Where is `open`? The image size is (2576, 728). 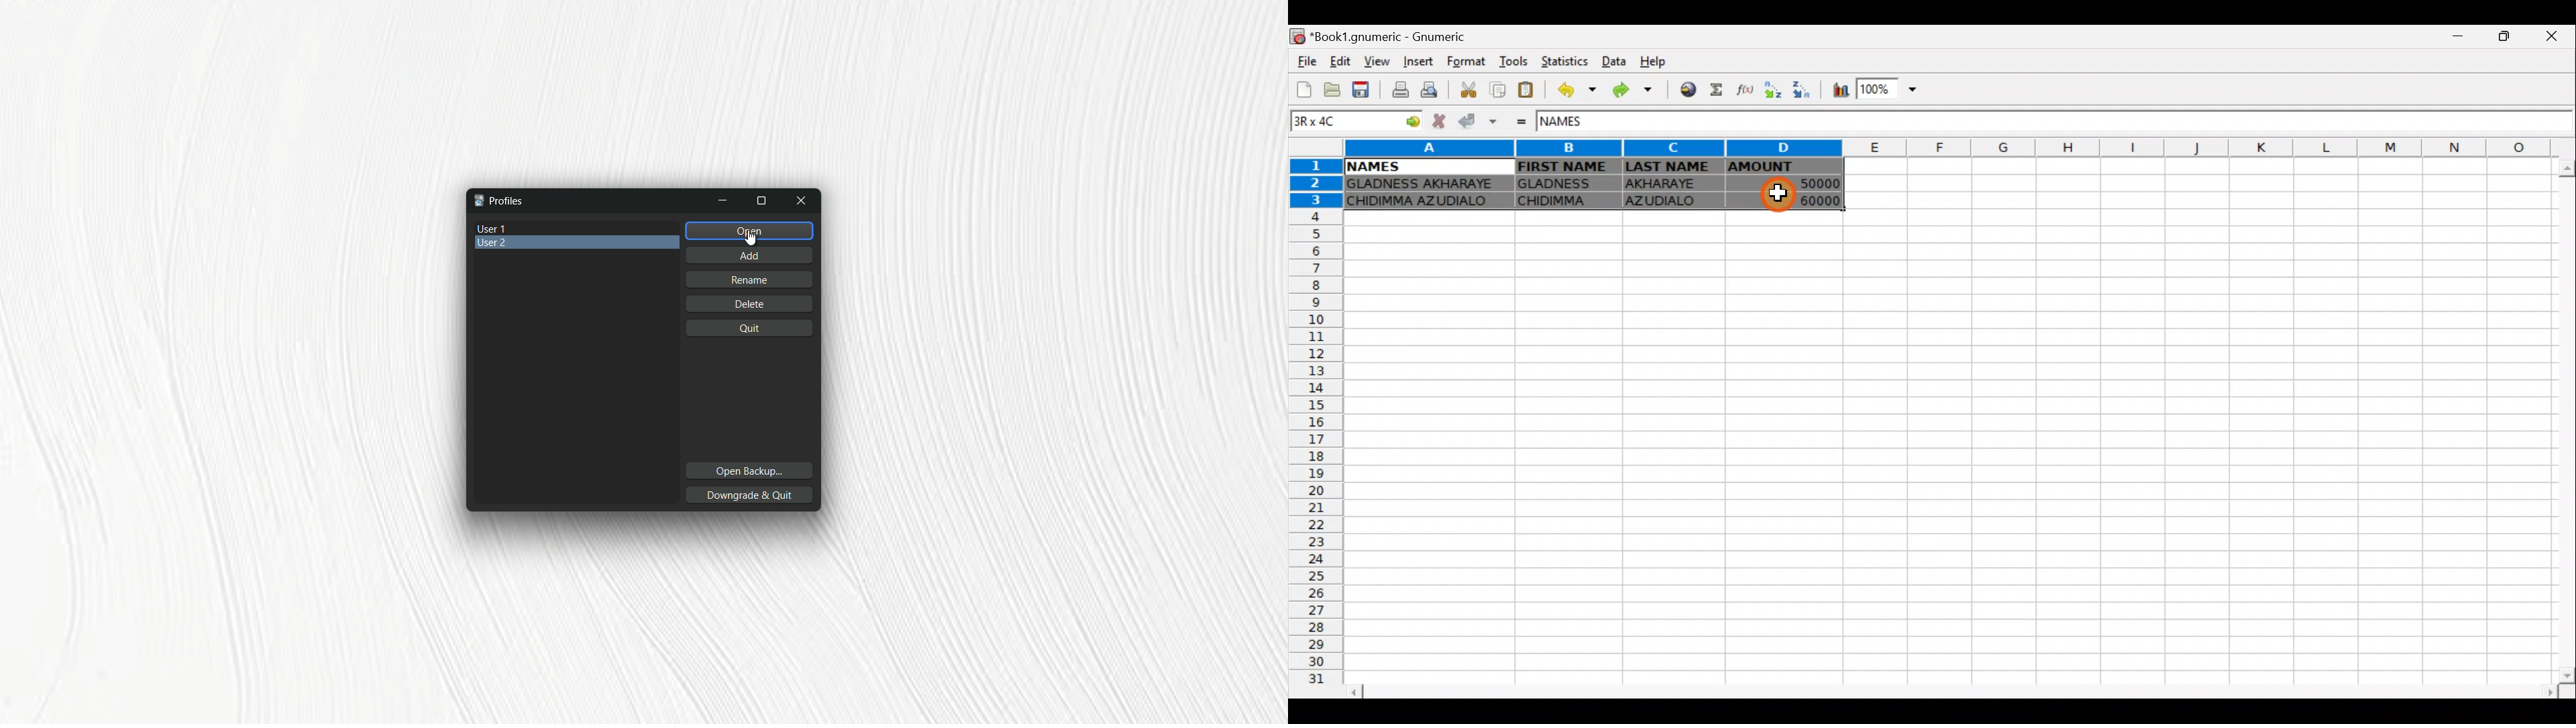
open is located at coordinates (749, 230).